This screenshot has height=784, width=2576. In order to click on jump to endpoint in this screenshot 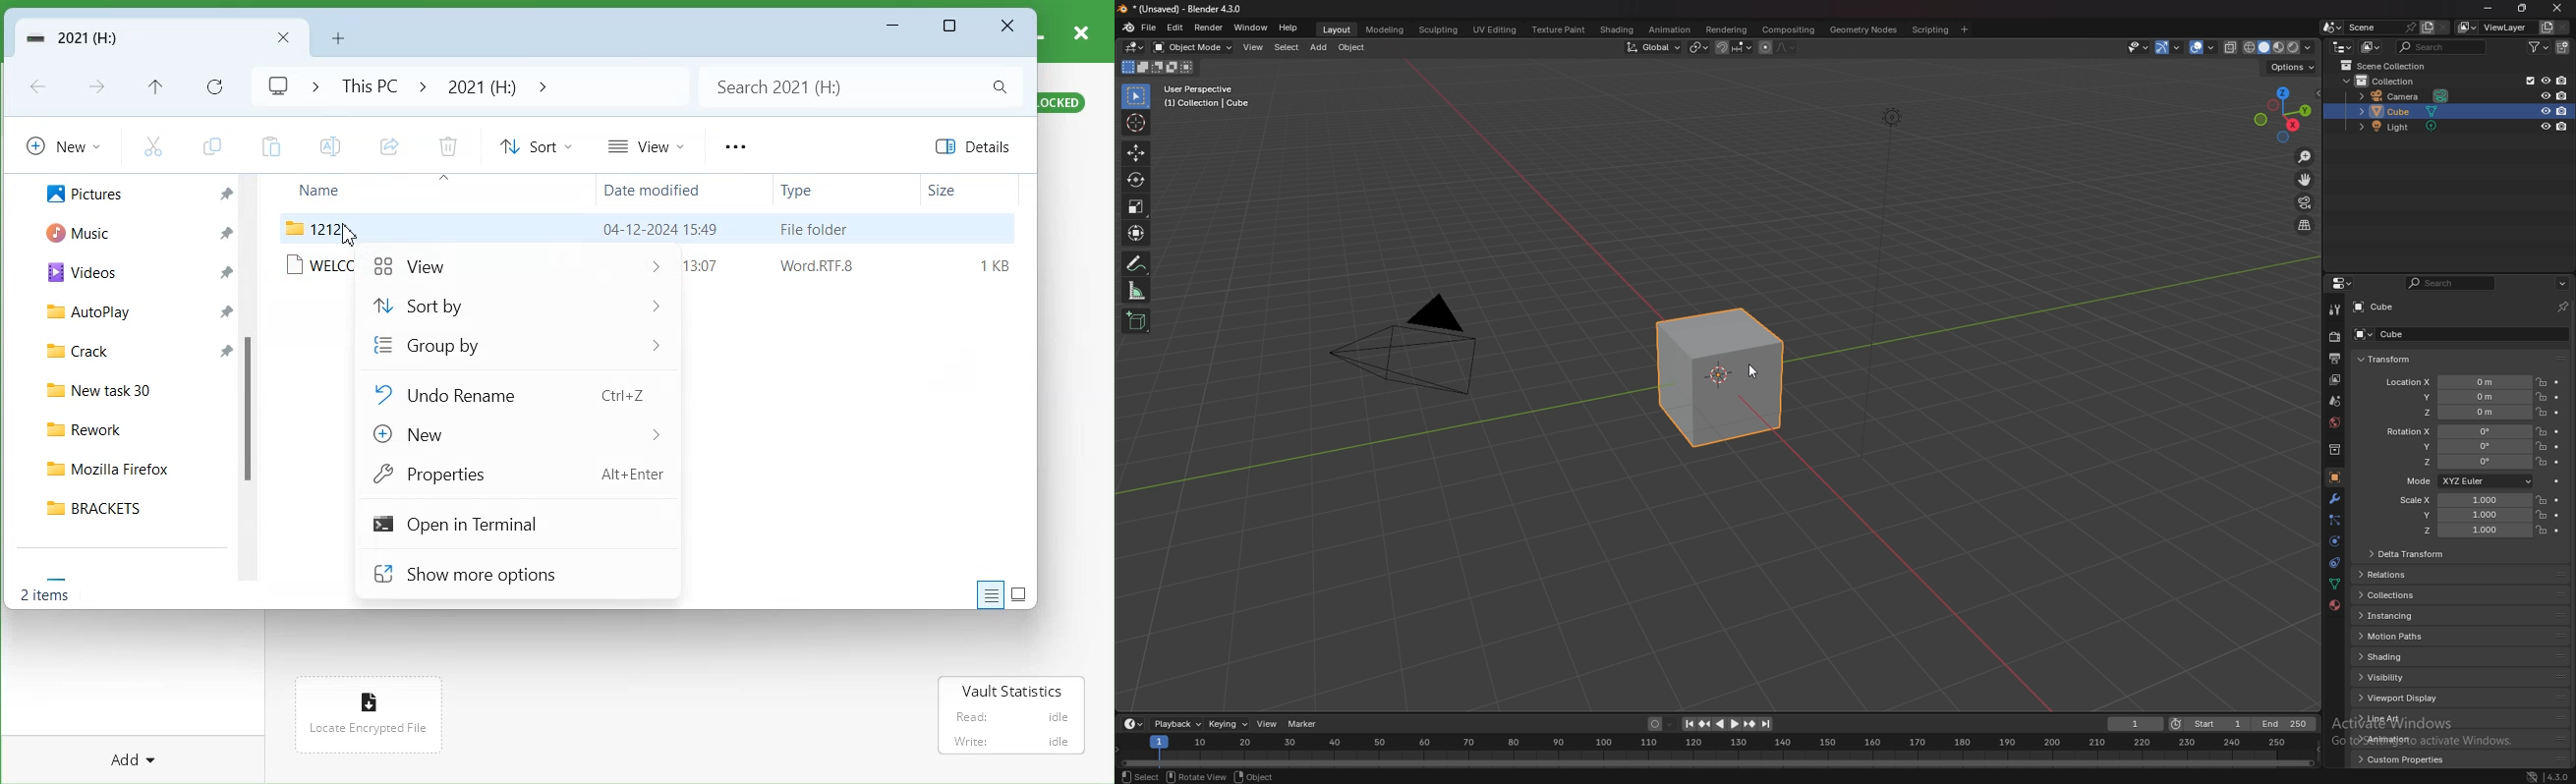, I will do `click(1689, 724)`.